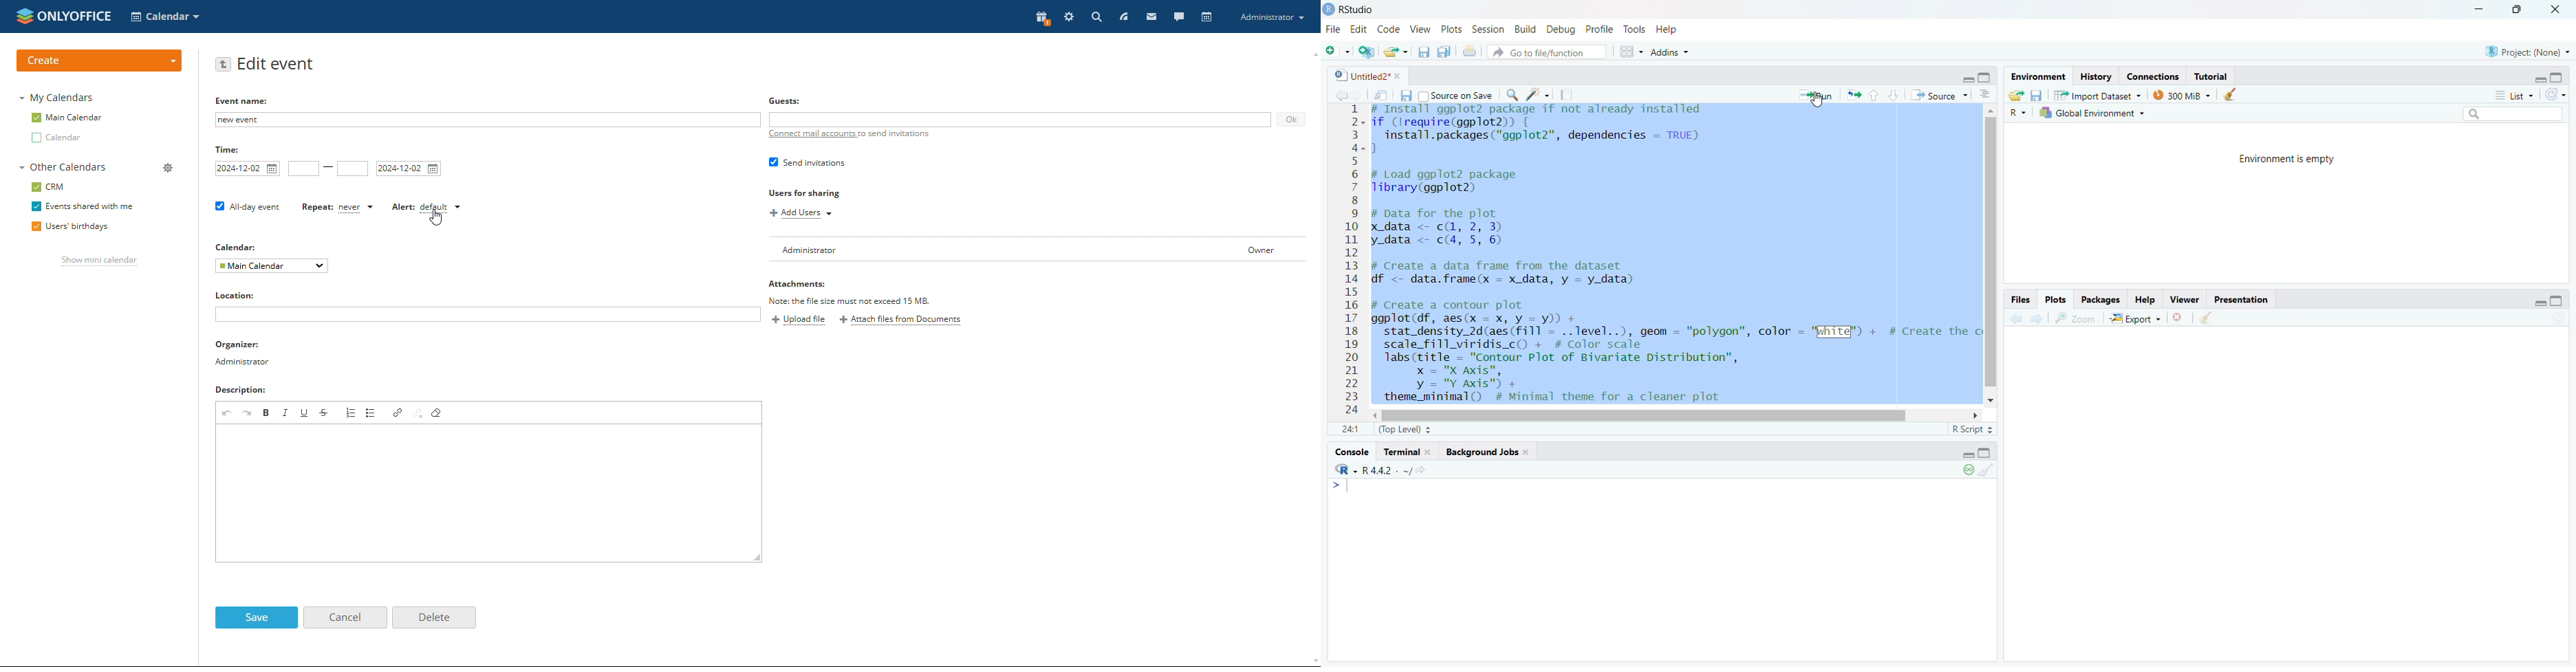 This screenshot has width=2576, height=672. What do you see at coordinates (2242, 299) in the screenshot?
I see `Presentation` at bounding box center [2242, 299].